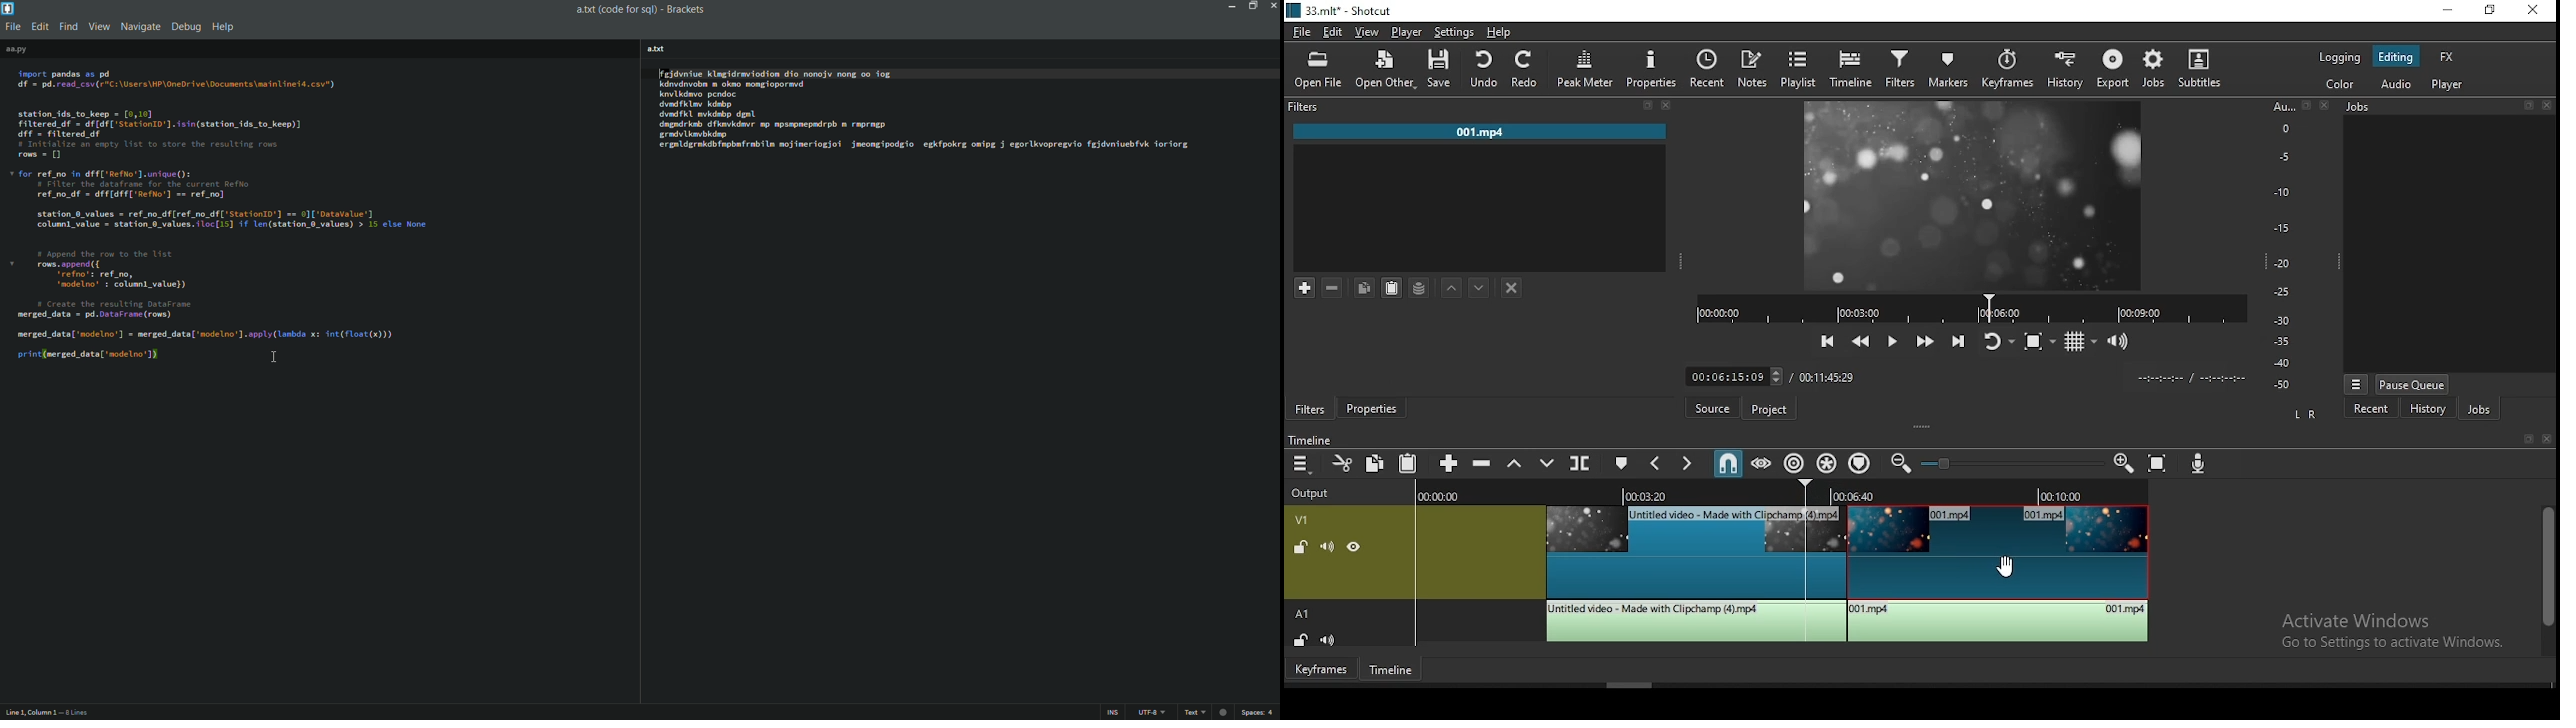  Describe the element at coordinates (2119, 338) in the screenshot. I see `show video volume control` at that location.